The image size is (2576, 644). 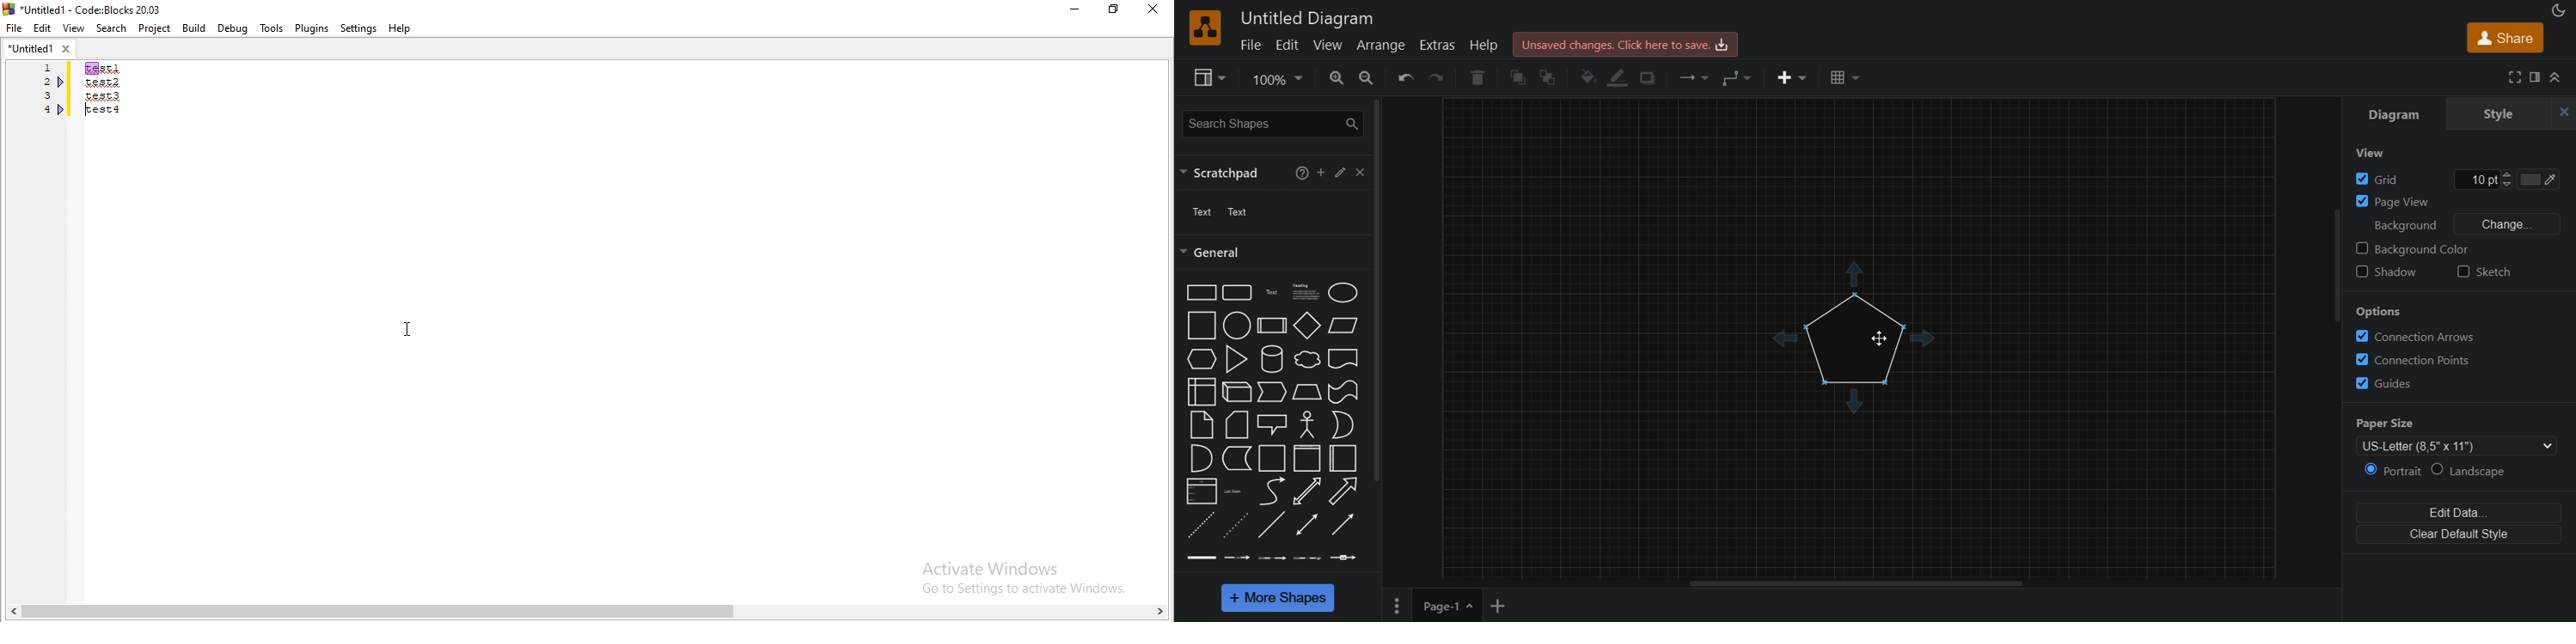 I want to click on Build , so click(x=193, y=28).